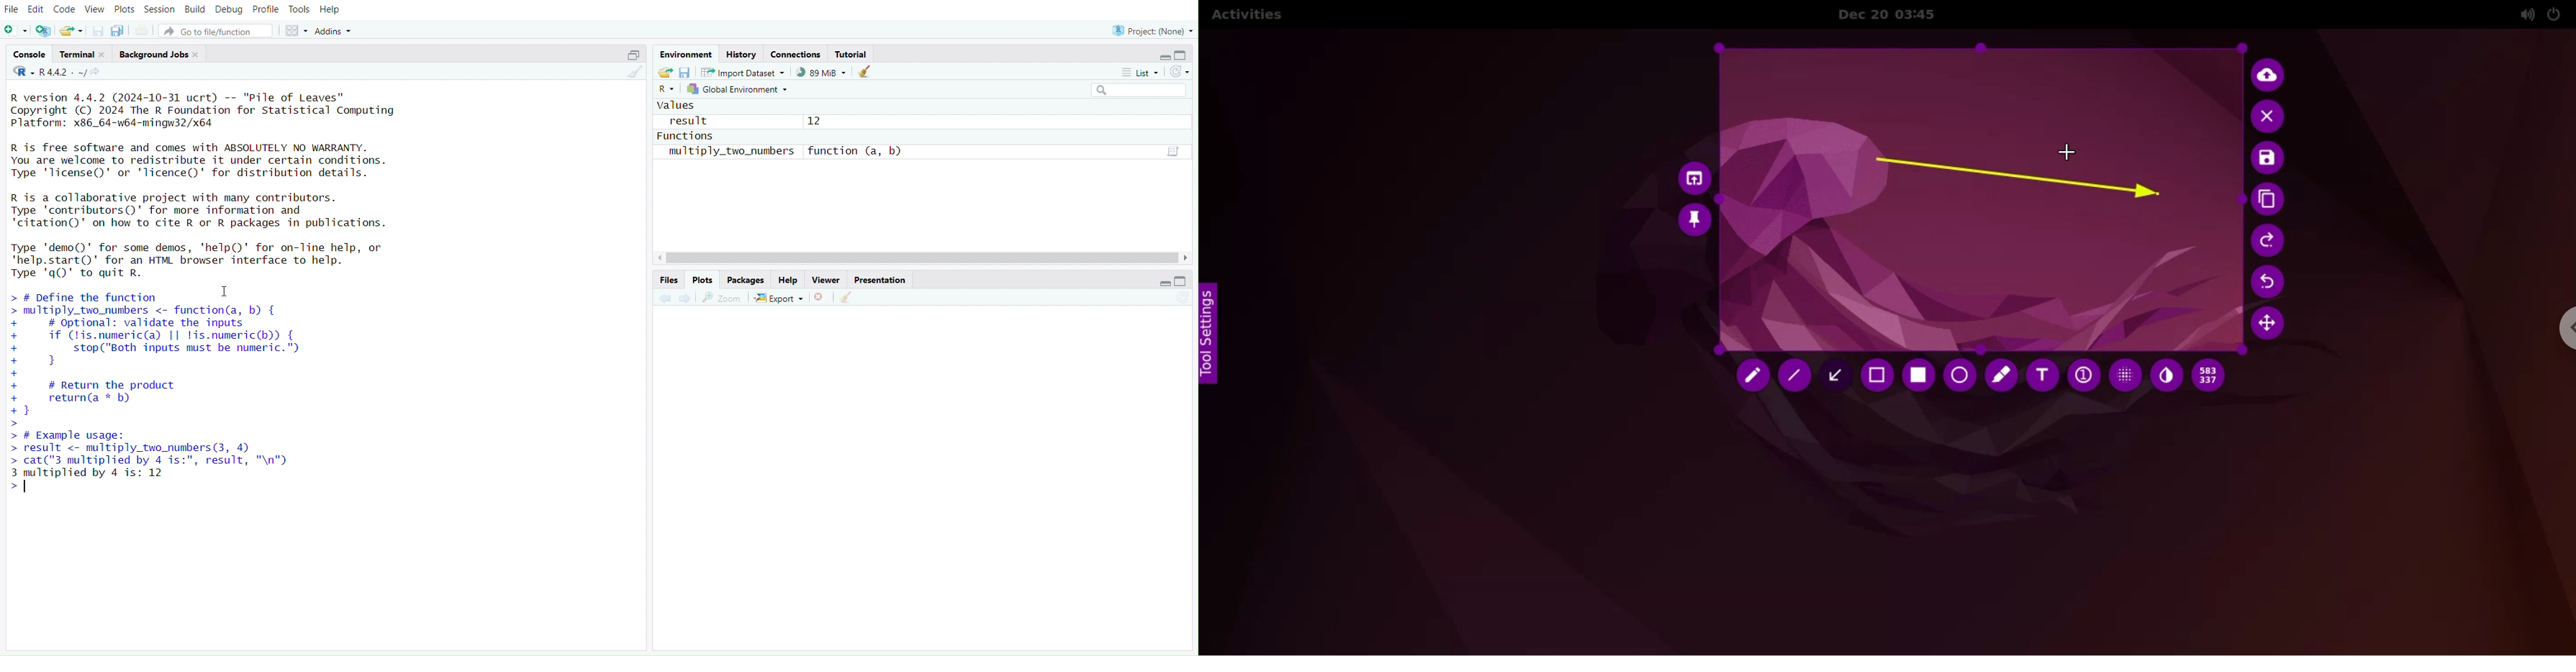  Describe the element at coordinates (823, 296) in the screenshot. I see `Close` at that location.